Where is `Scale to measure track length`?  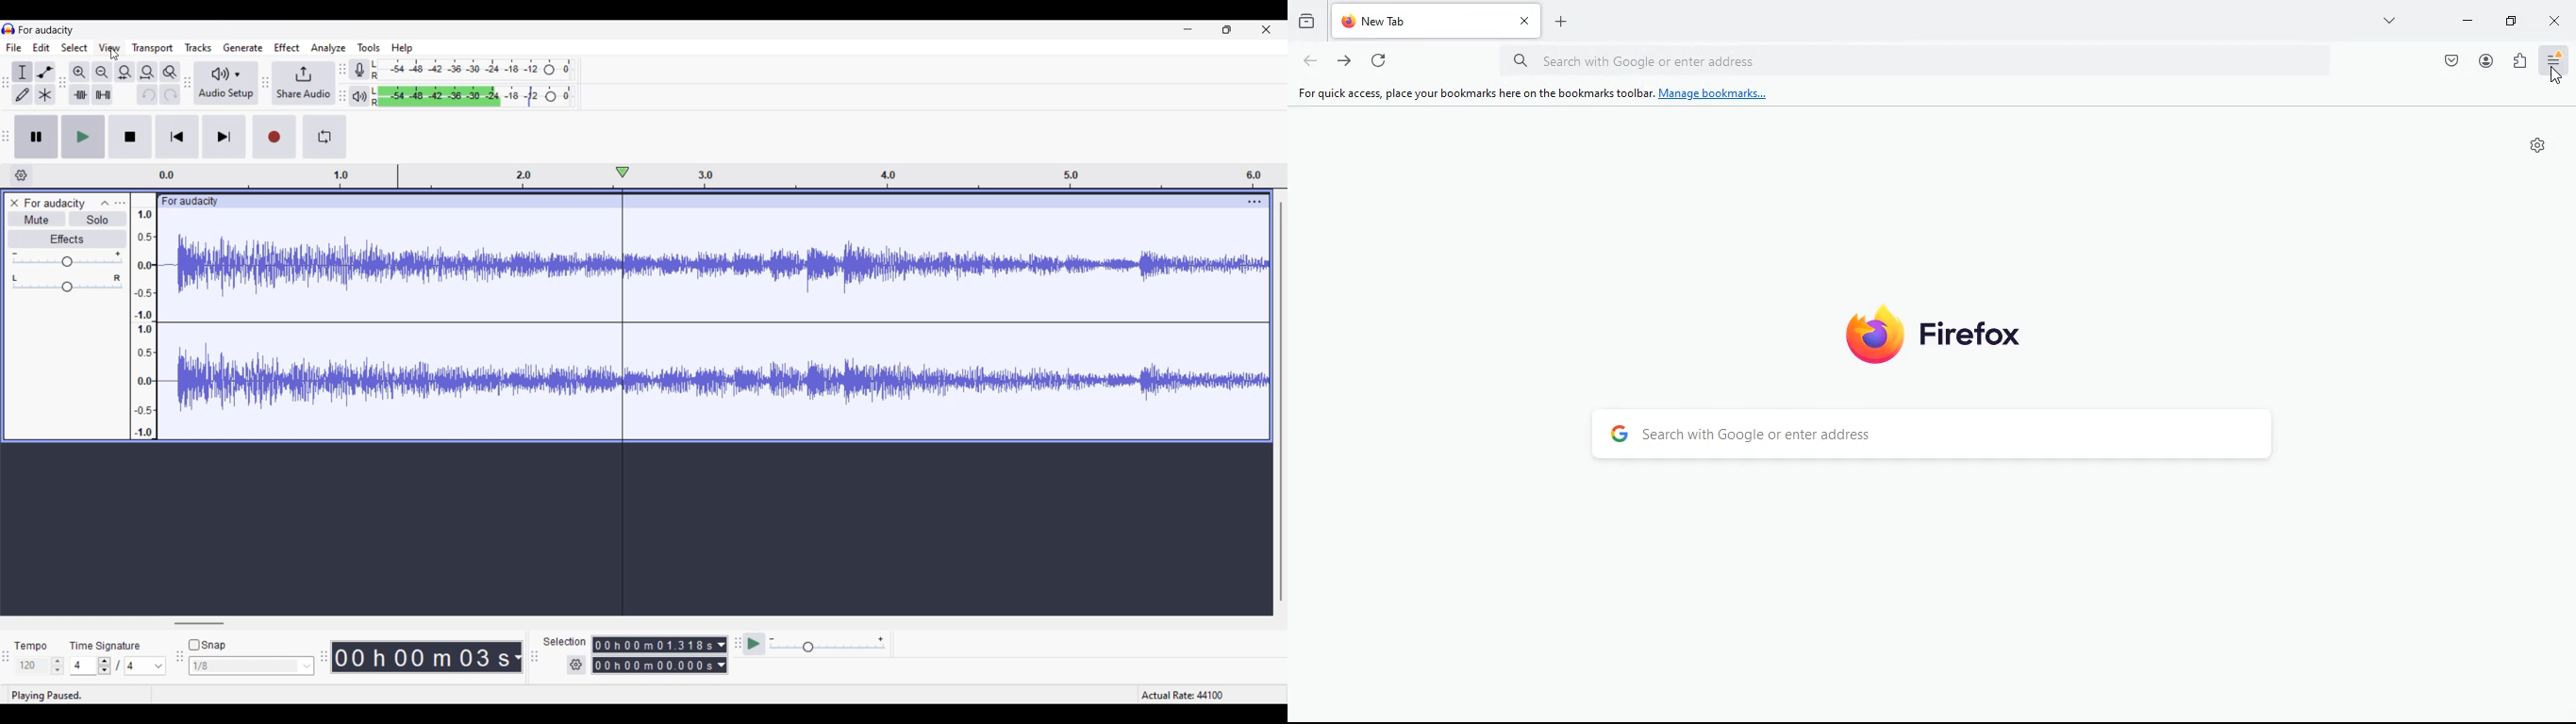
Scale to measure track length is located at coordinates (720, 176).